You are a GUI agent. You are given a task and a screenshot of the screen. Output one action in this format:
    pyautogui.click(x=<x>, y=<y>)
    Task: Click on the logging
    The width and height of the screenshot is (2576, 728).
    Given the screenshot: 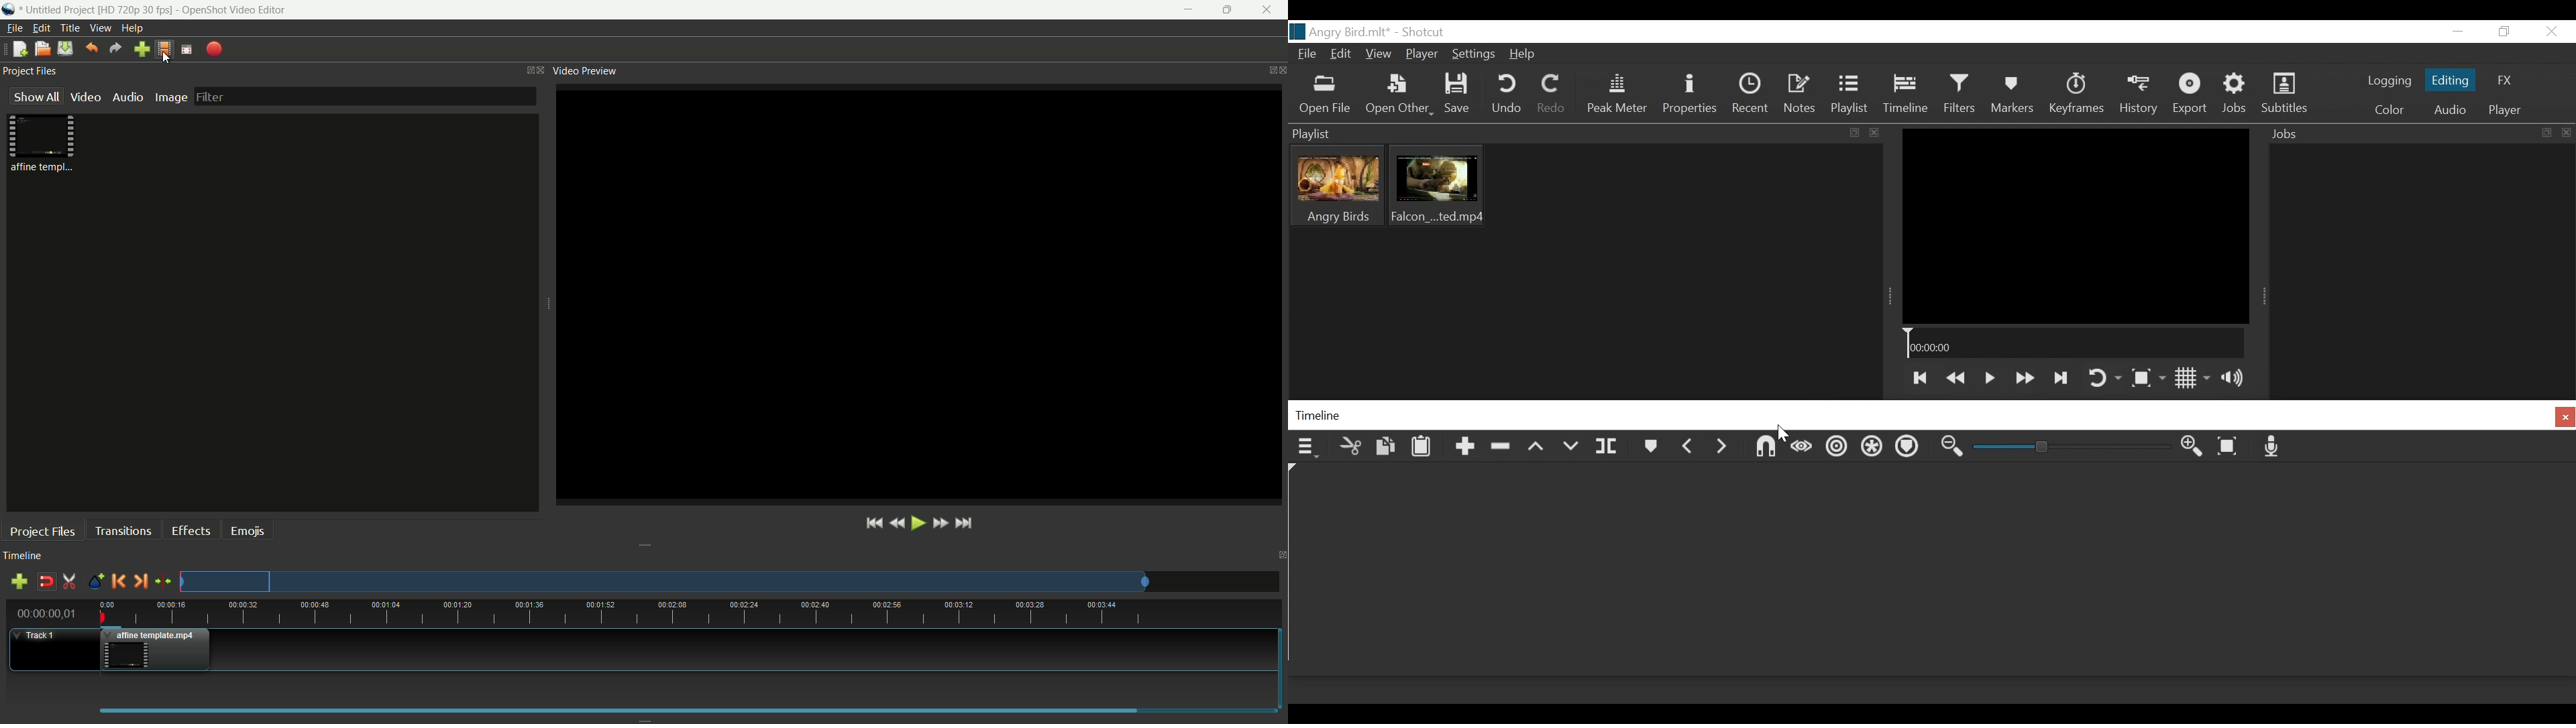 What is the action you would take?
    pyautogui.click(x=2390, y=82)
    